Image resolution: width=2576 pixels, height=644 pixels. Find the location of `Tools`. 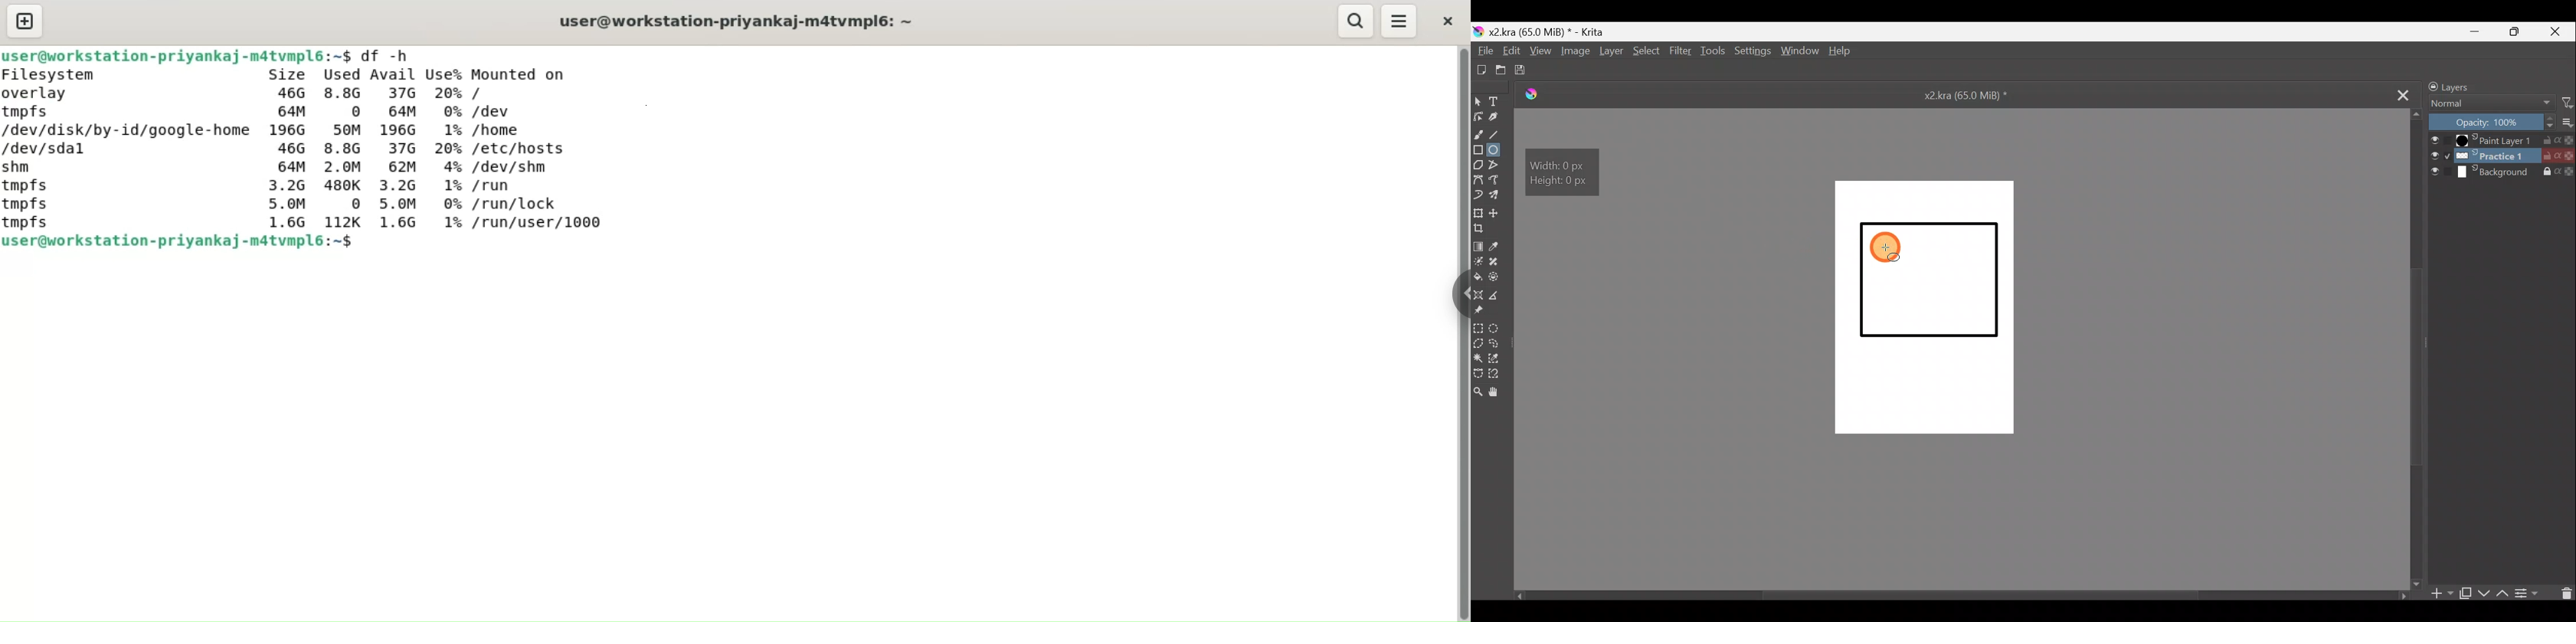

Tools is located at coordinates (1715, 52).